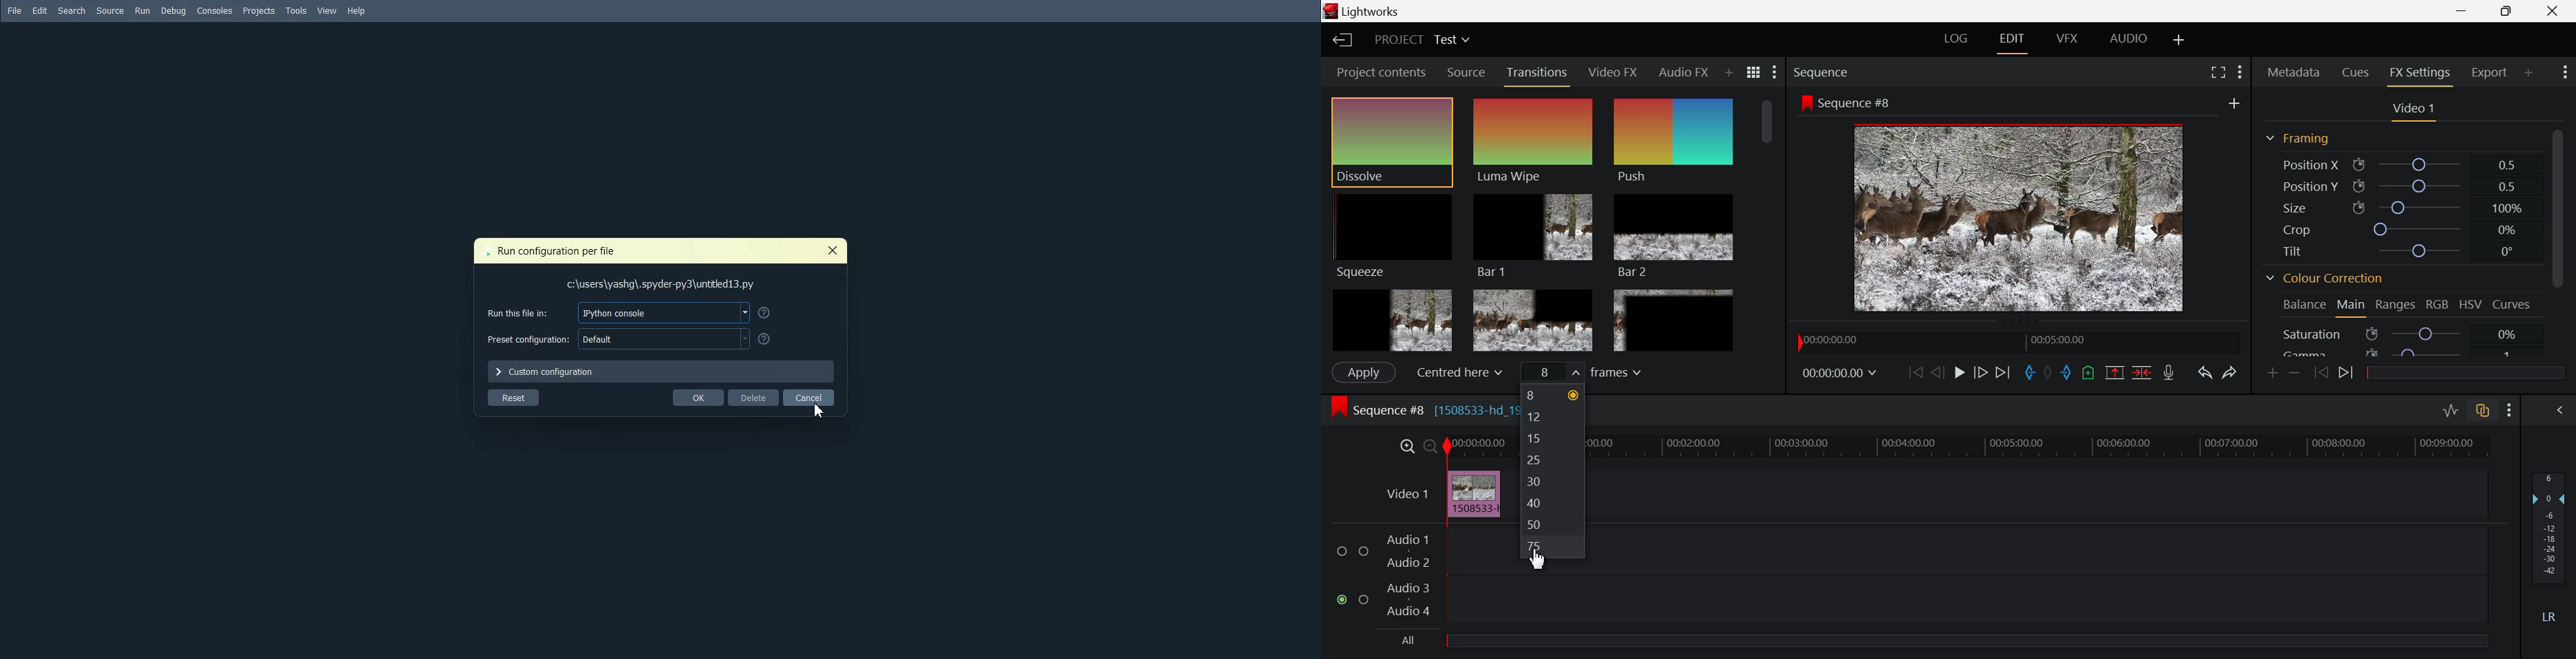  I want to click on Toggle auto track sync, so click(2482, 411).